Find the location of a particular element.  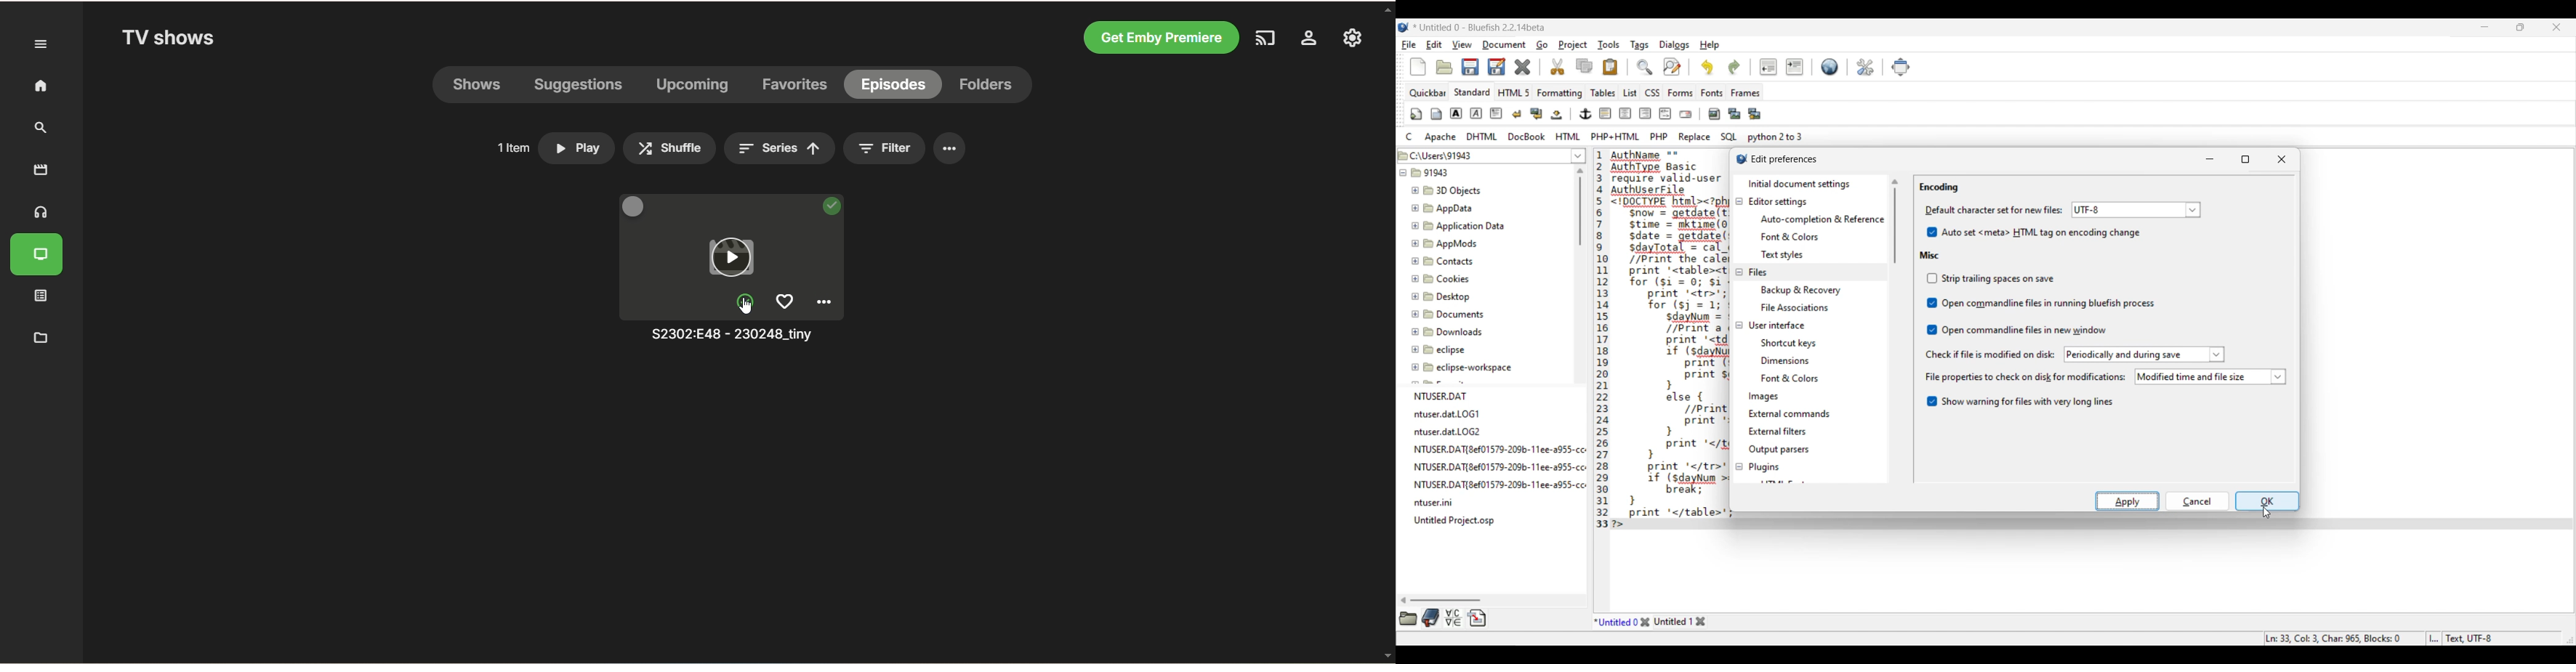

options is located at coordinates (956, 151).